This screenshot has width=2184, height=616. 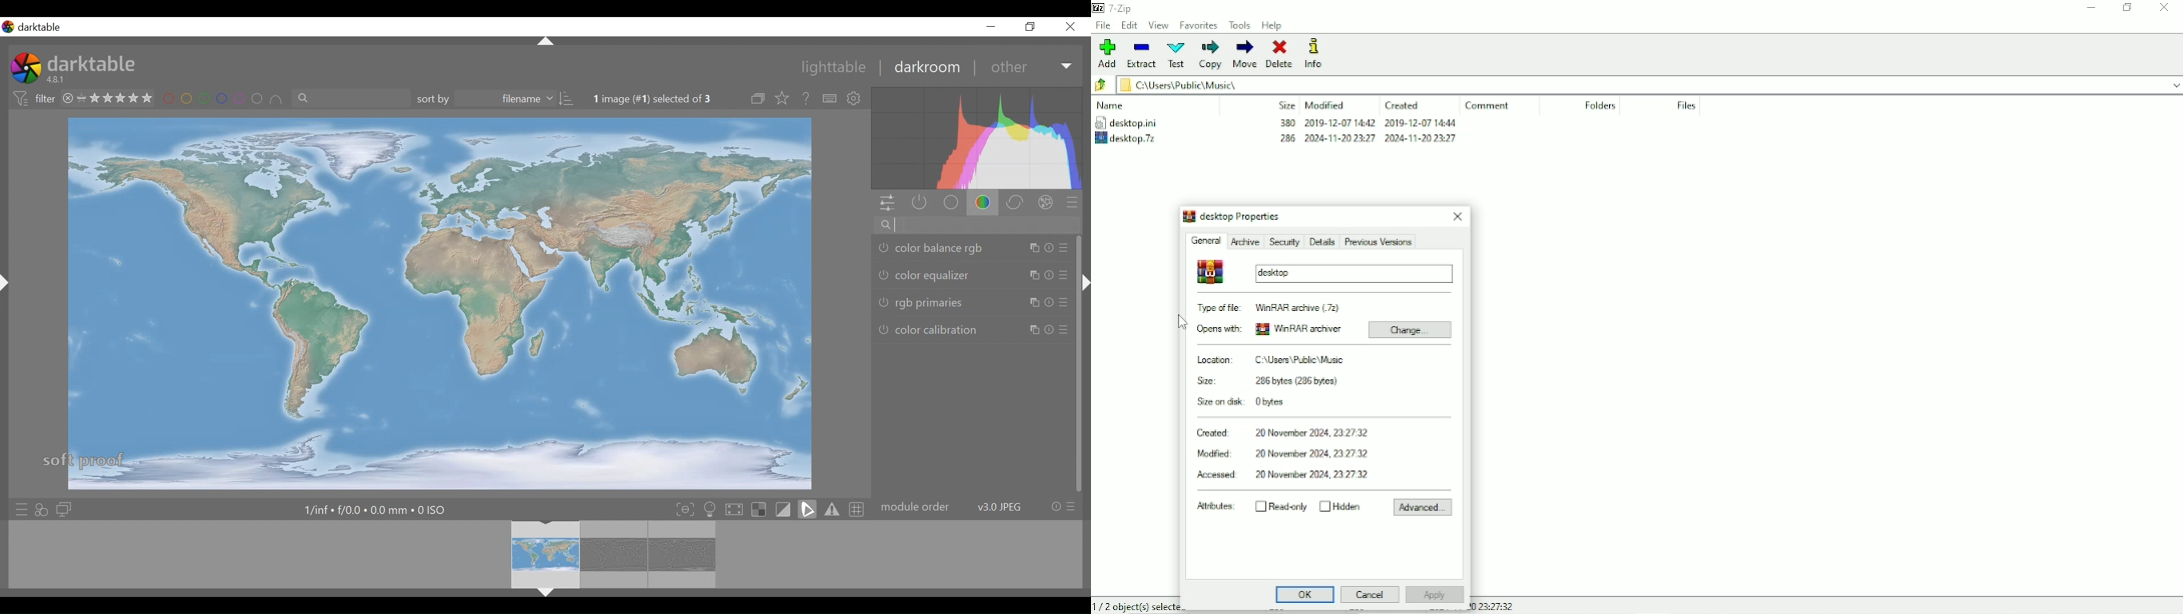 I want to click on collapse grouped image, so click(x=760, y=99).